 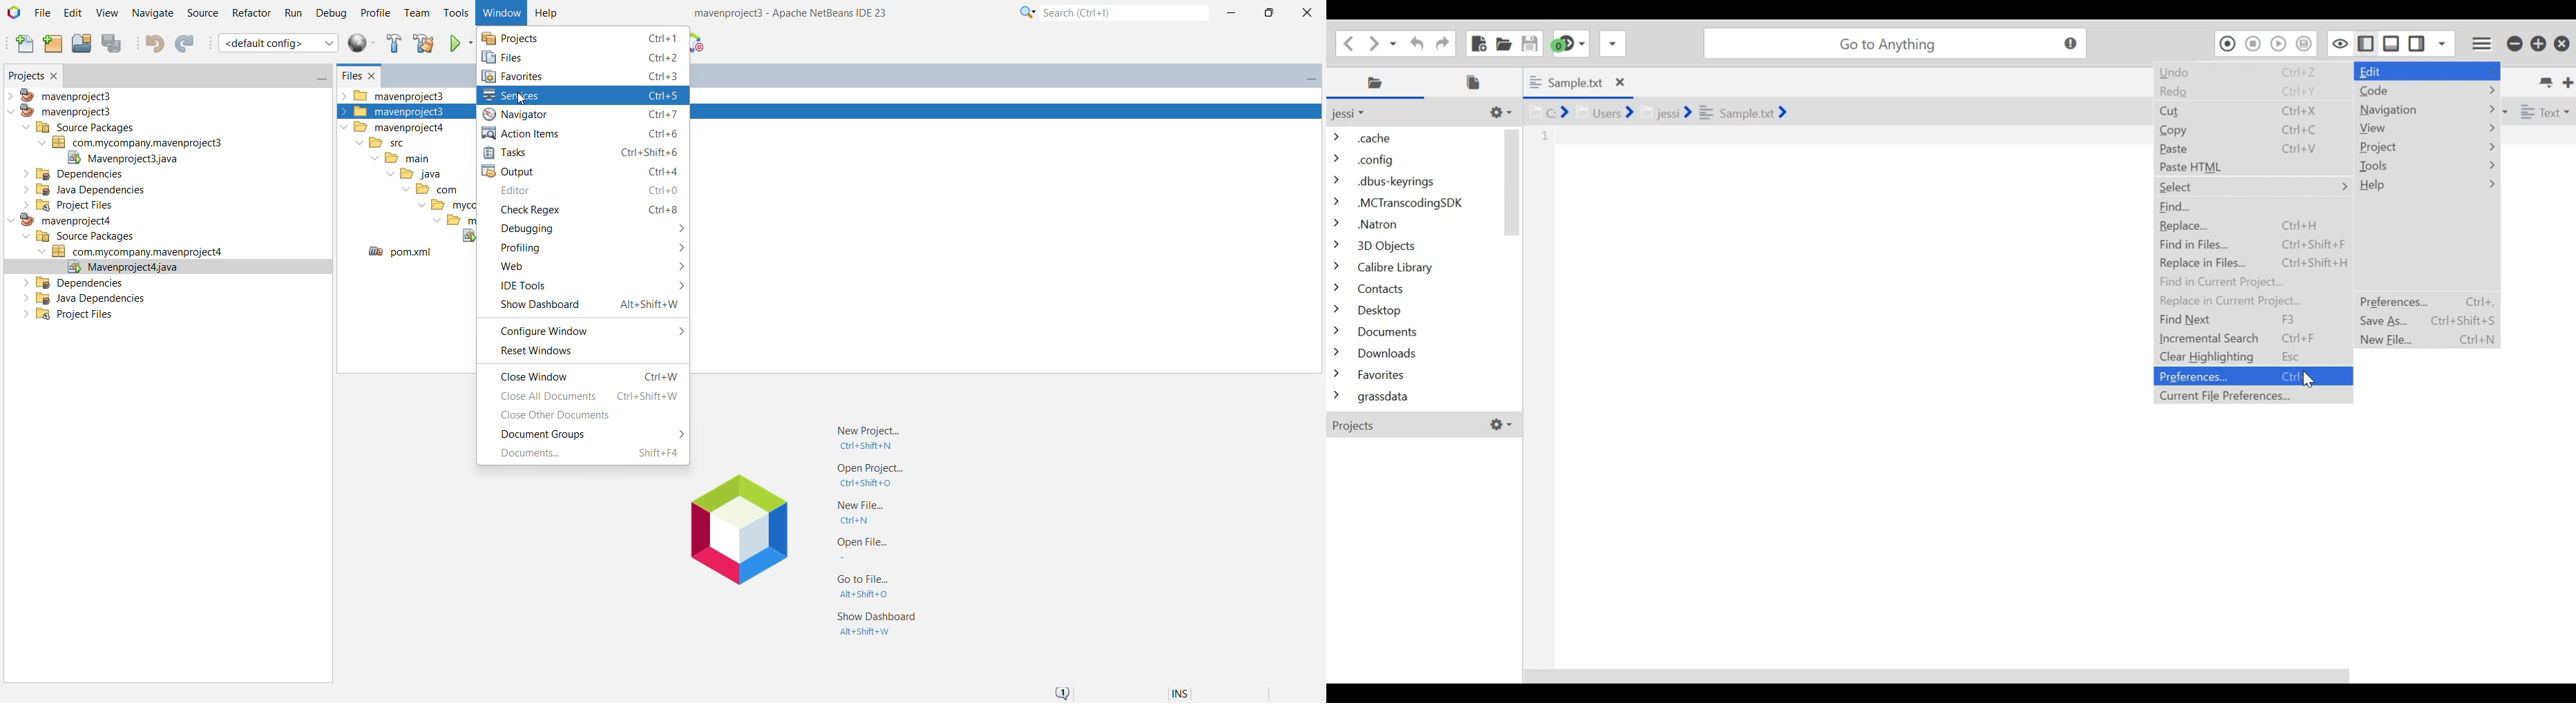 What do you see at coordinates (2251, 263) in the screenshot?
I see `Replace in files` at bounding box center [2251, 263].